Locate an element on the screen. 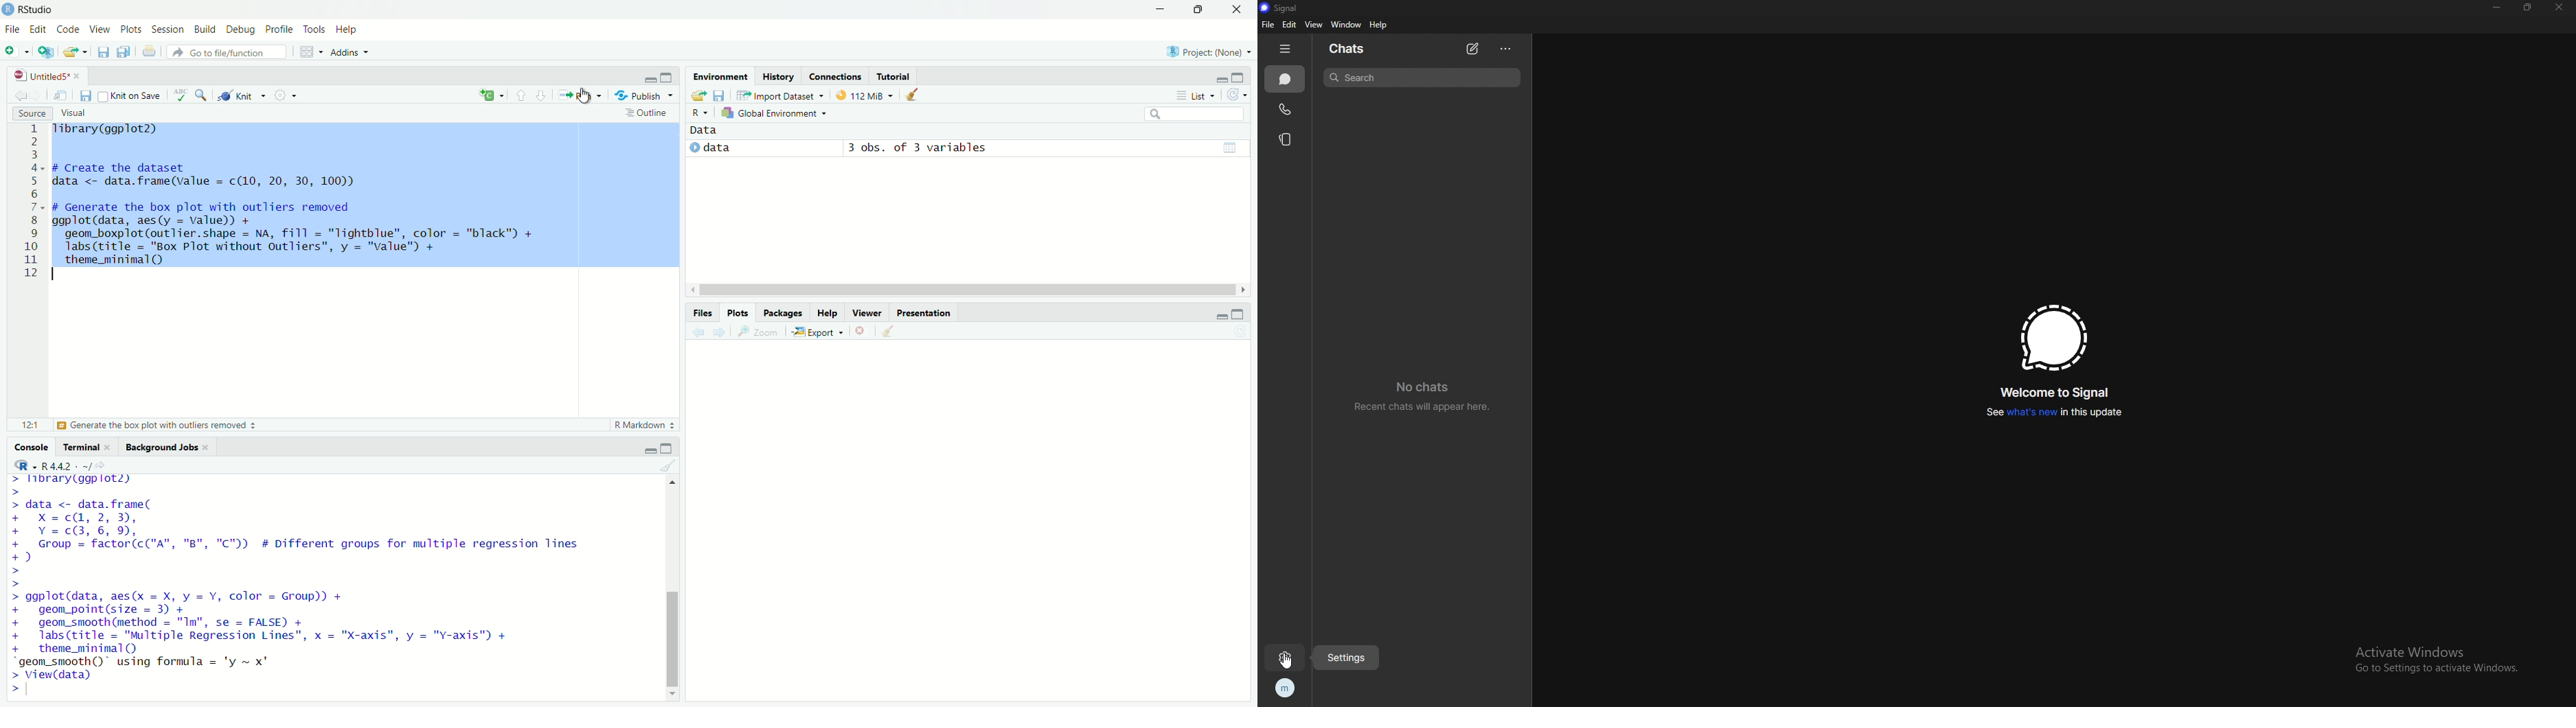 Image resolution: width=2576 pixels, height=728 pixels. Background Jobs is located at coordinates (169, 447).